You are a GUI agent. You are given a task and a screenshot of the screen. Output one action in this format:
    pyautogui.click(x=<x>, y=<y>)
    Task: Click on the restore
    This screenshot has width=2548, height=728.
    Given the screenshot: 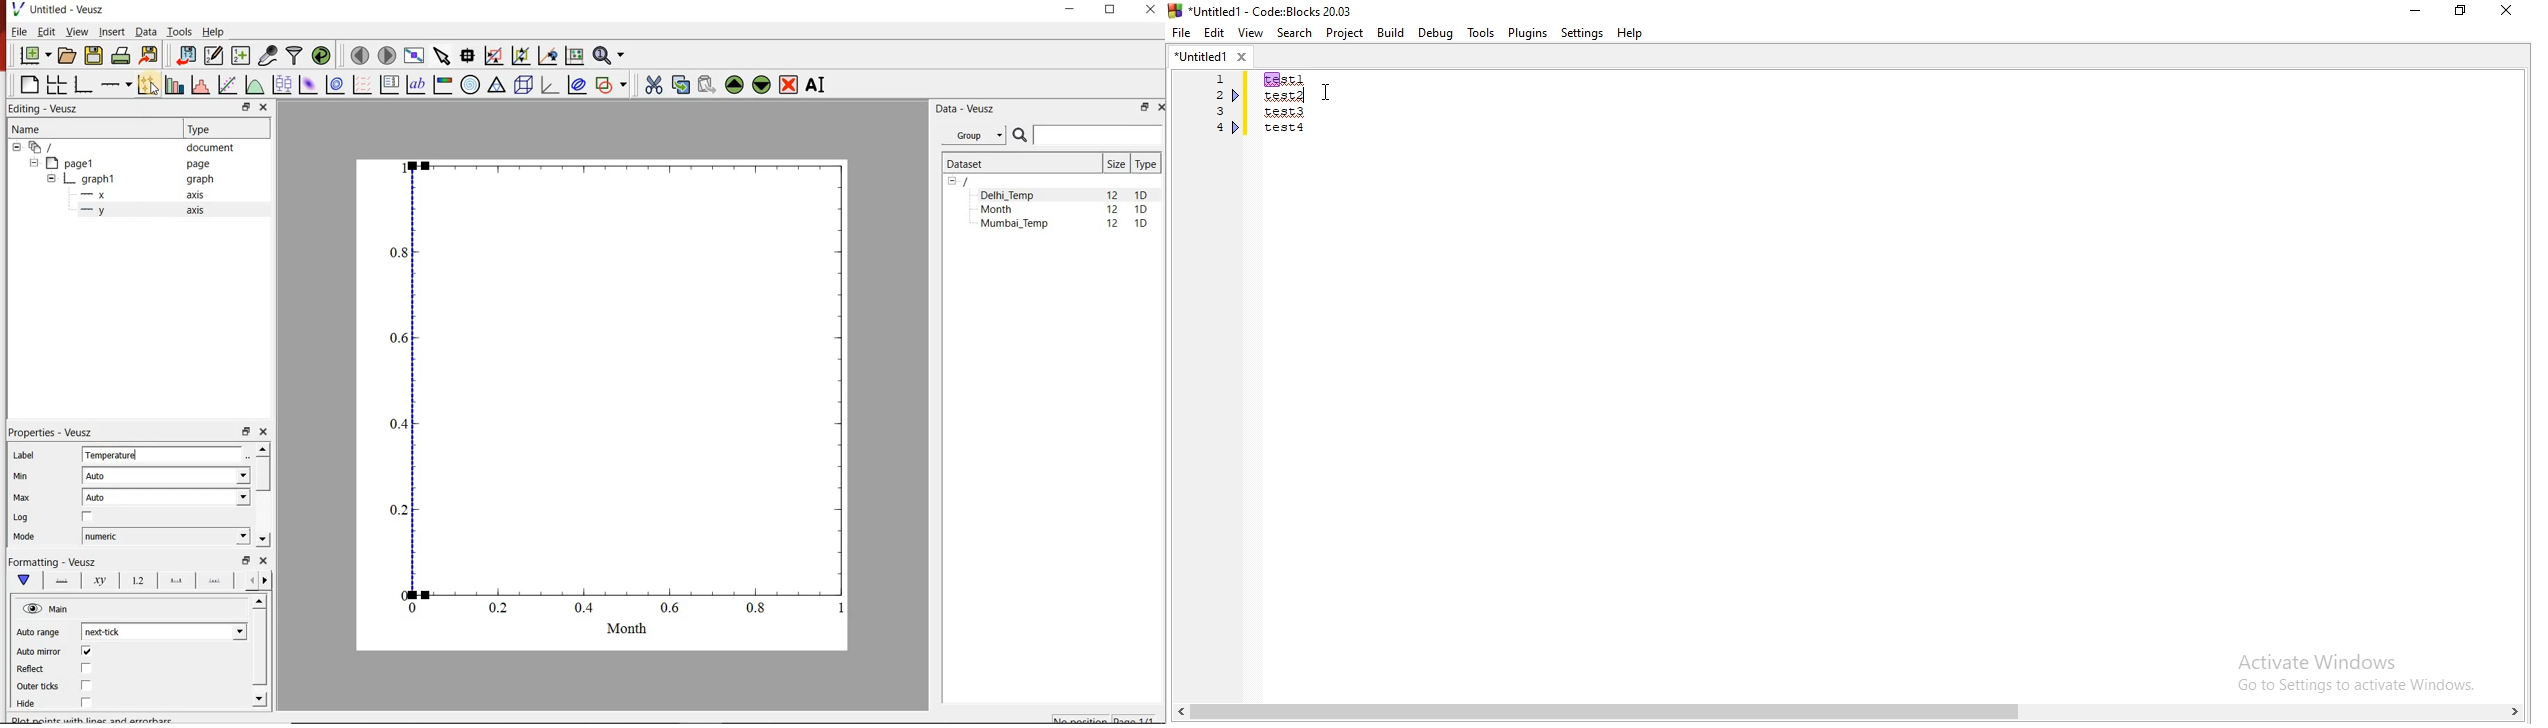 What is the action you would take?
    pyautogui.click(x=247, y=107)
    